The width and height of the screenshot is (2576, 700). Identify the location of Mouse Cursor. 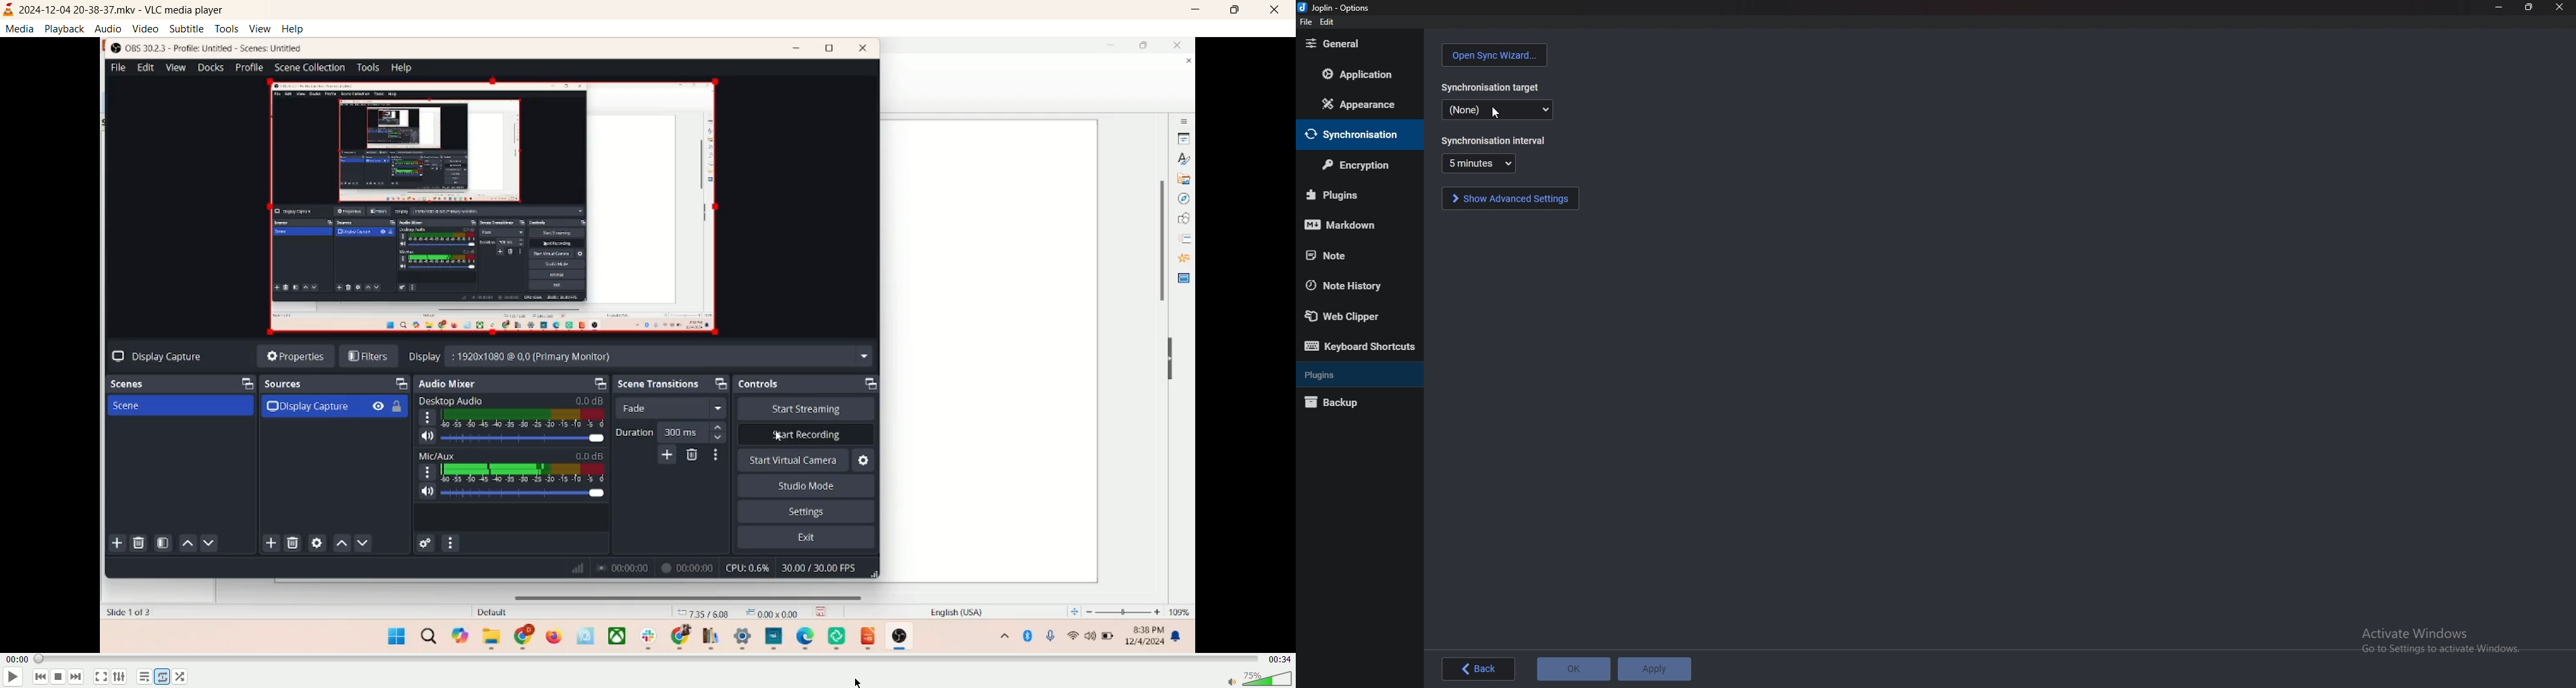
(1497, 113).